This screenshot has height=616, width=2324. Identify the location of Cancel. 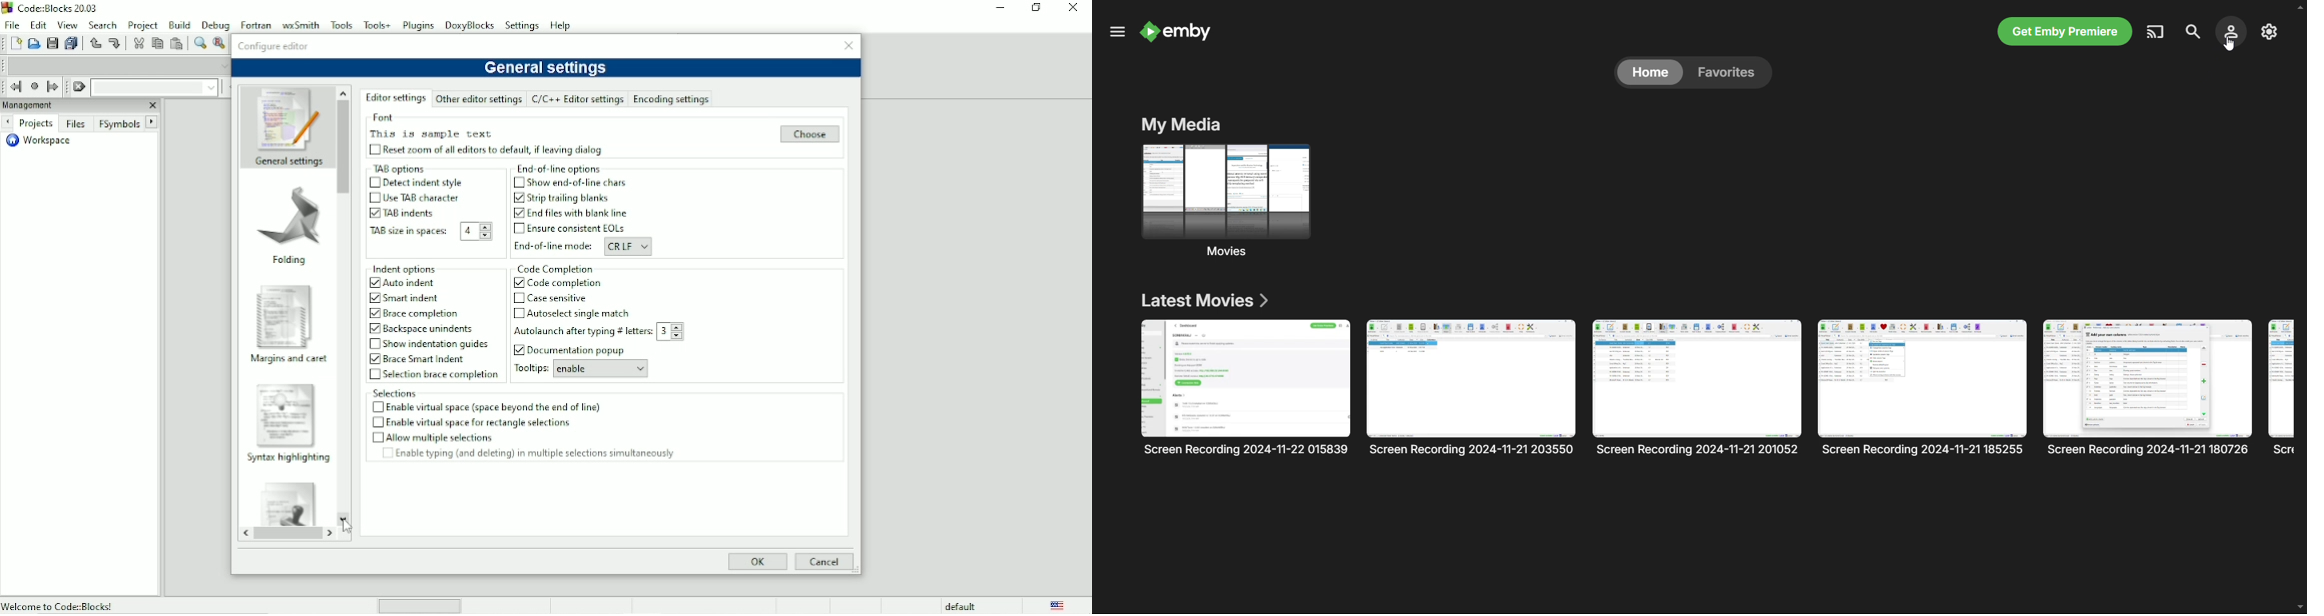
(824, 562).